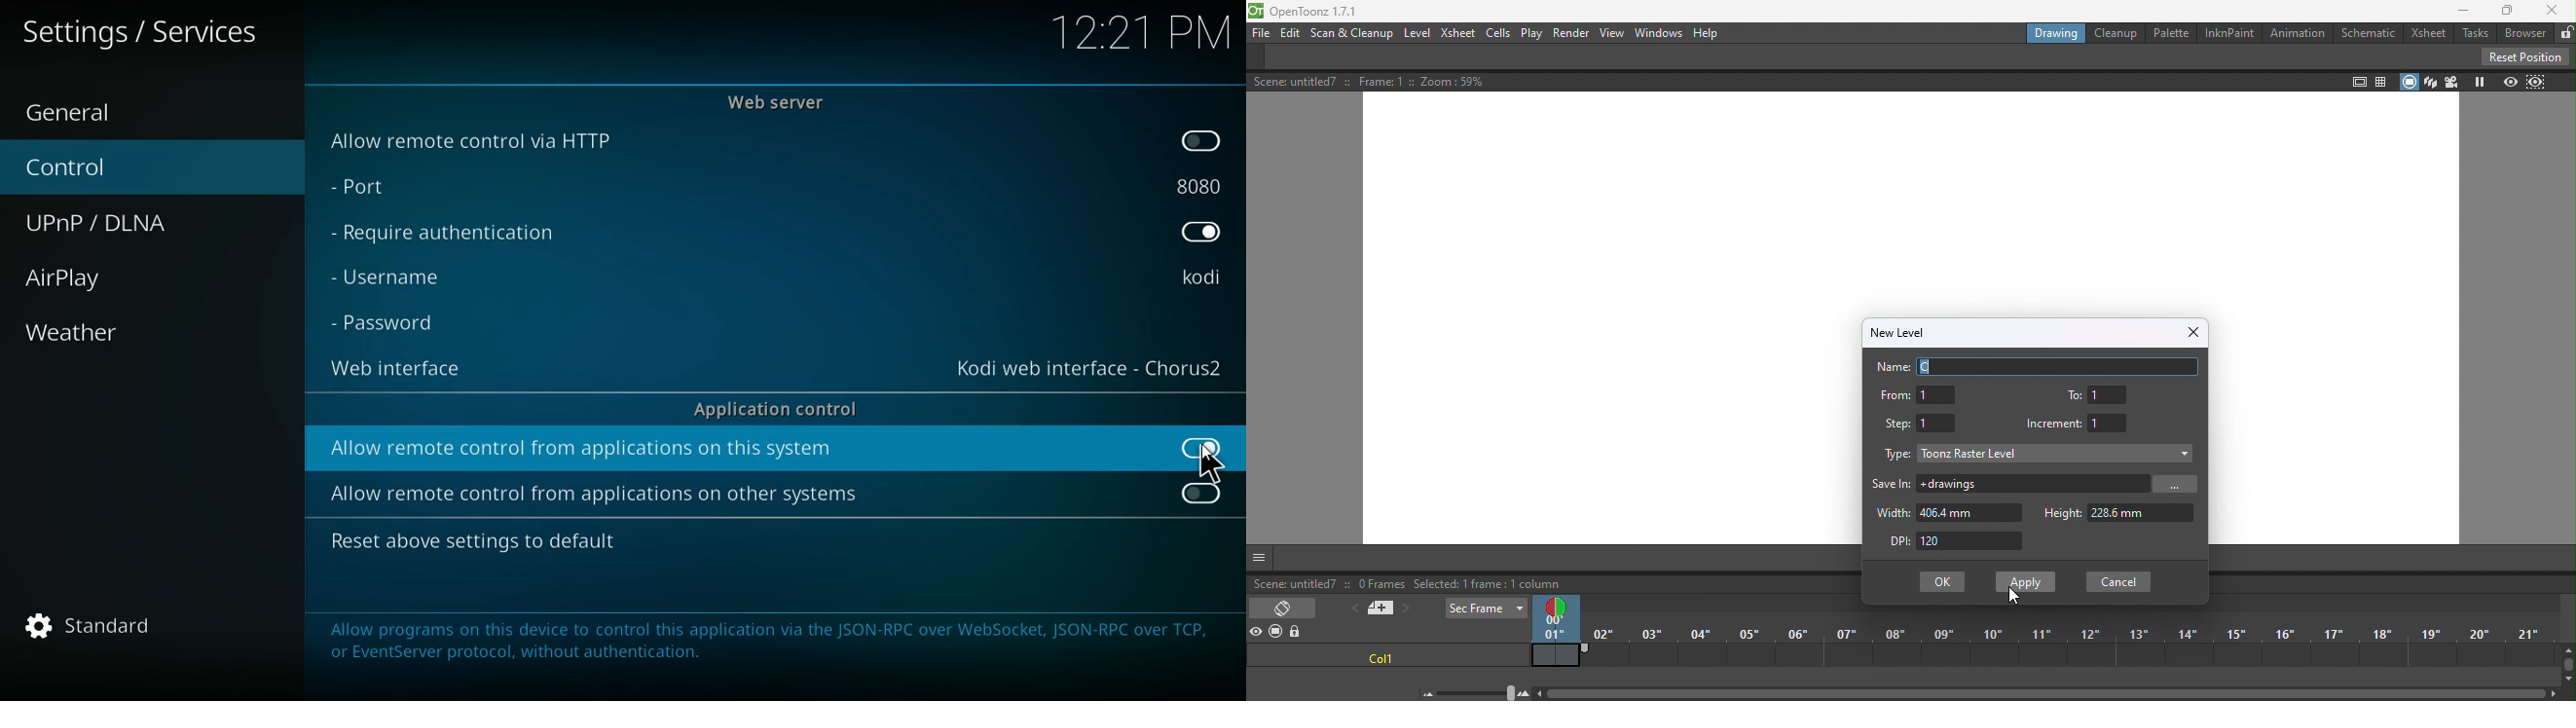 This screenshot has height=728, width=2576. I want to click on web interface, so click(402, 370).